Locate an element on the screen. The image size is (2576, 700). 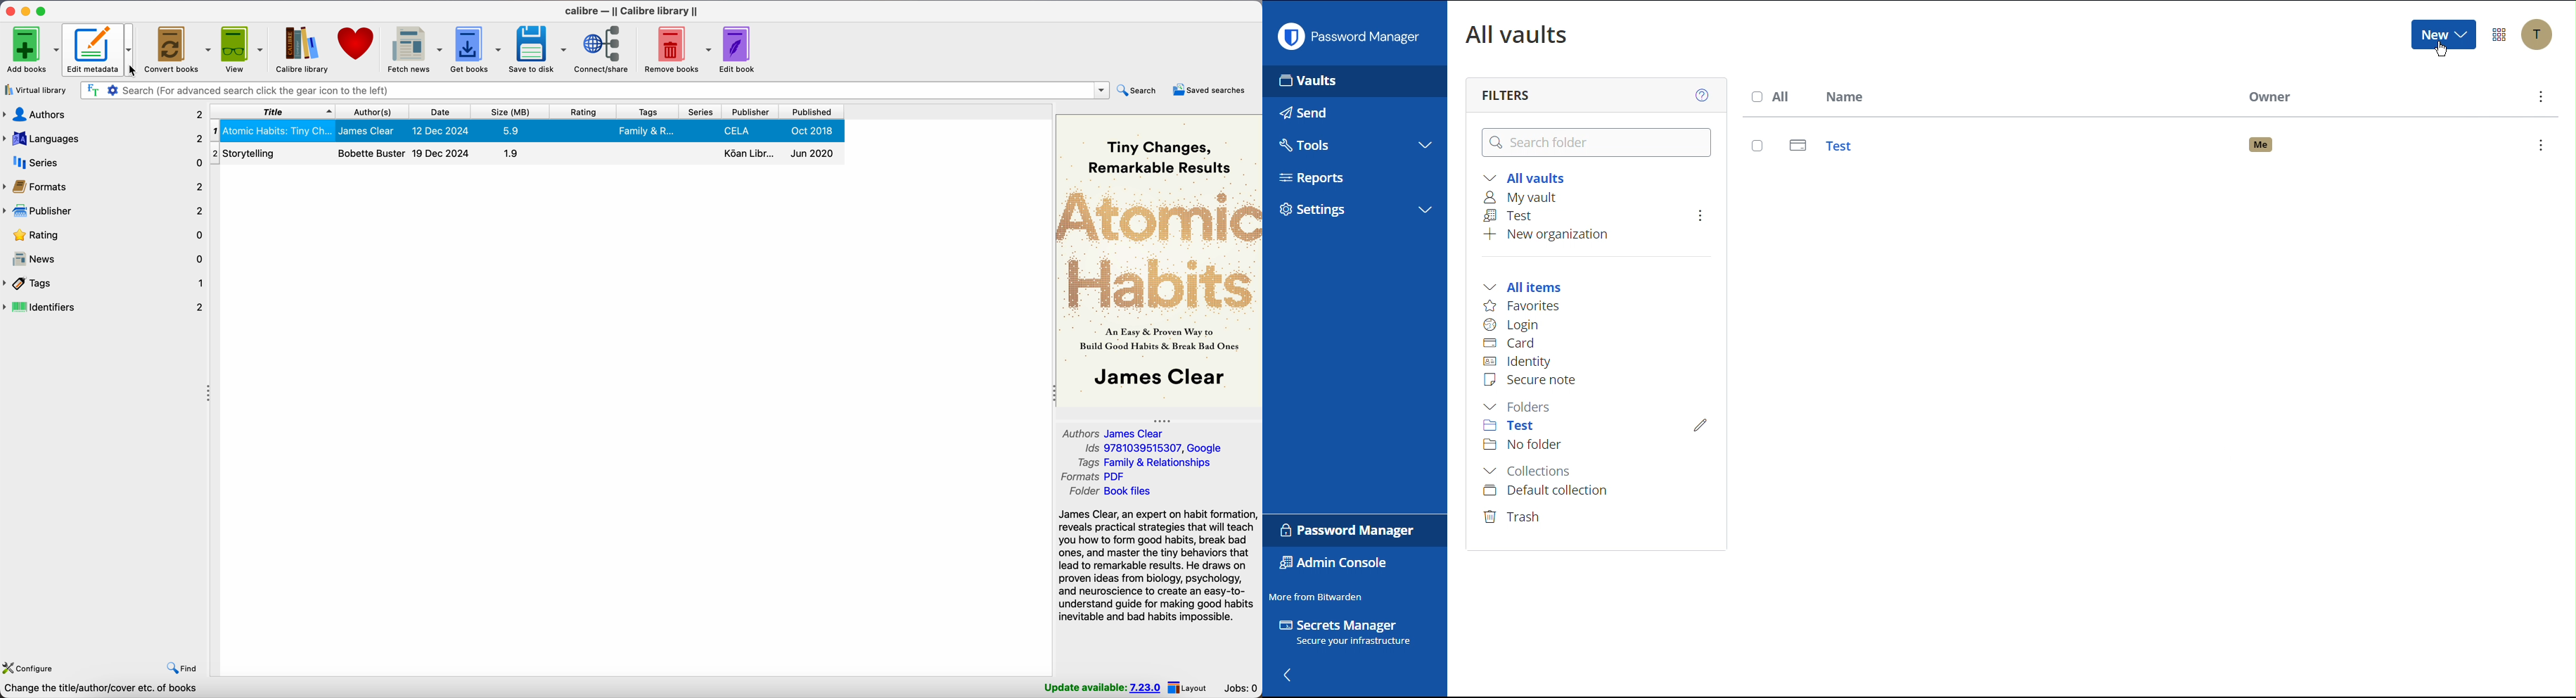
authors is located at coordinates (103, 115).